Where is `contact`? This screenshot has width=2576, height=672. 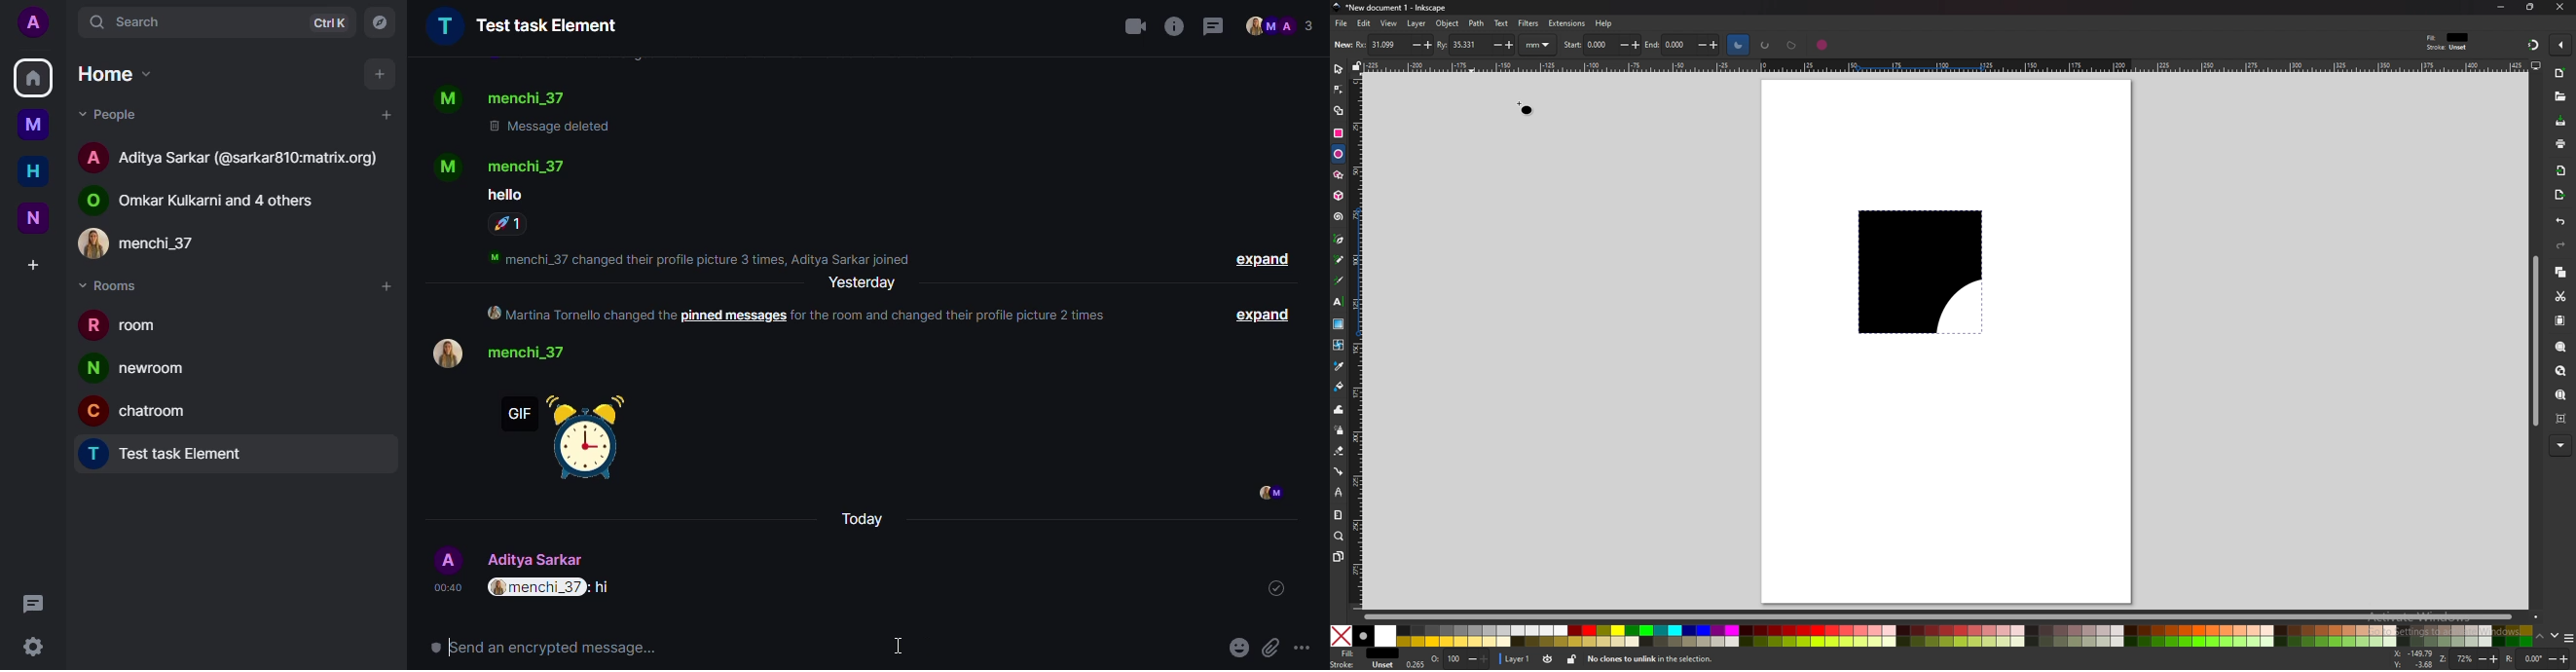
contact is located at coordinates (513, 560).